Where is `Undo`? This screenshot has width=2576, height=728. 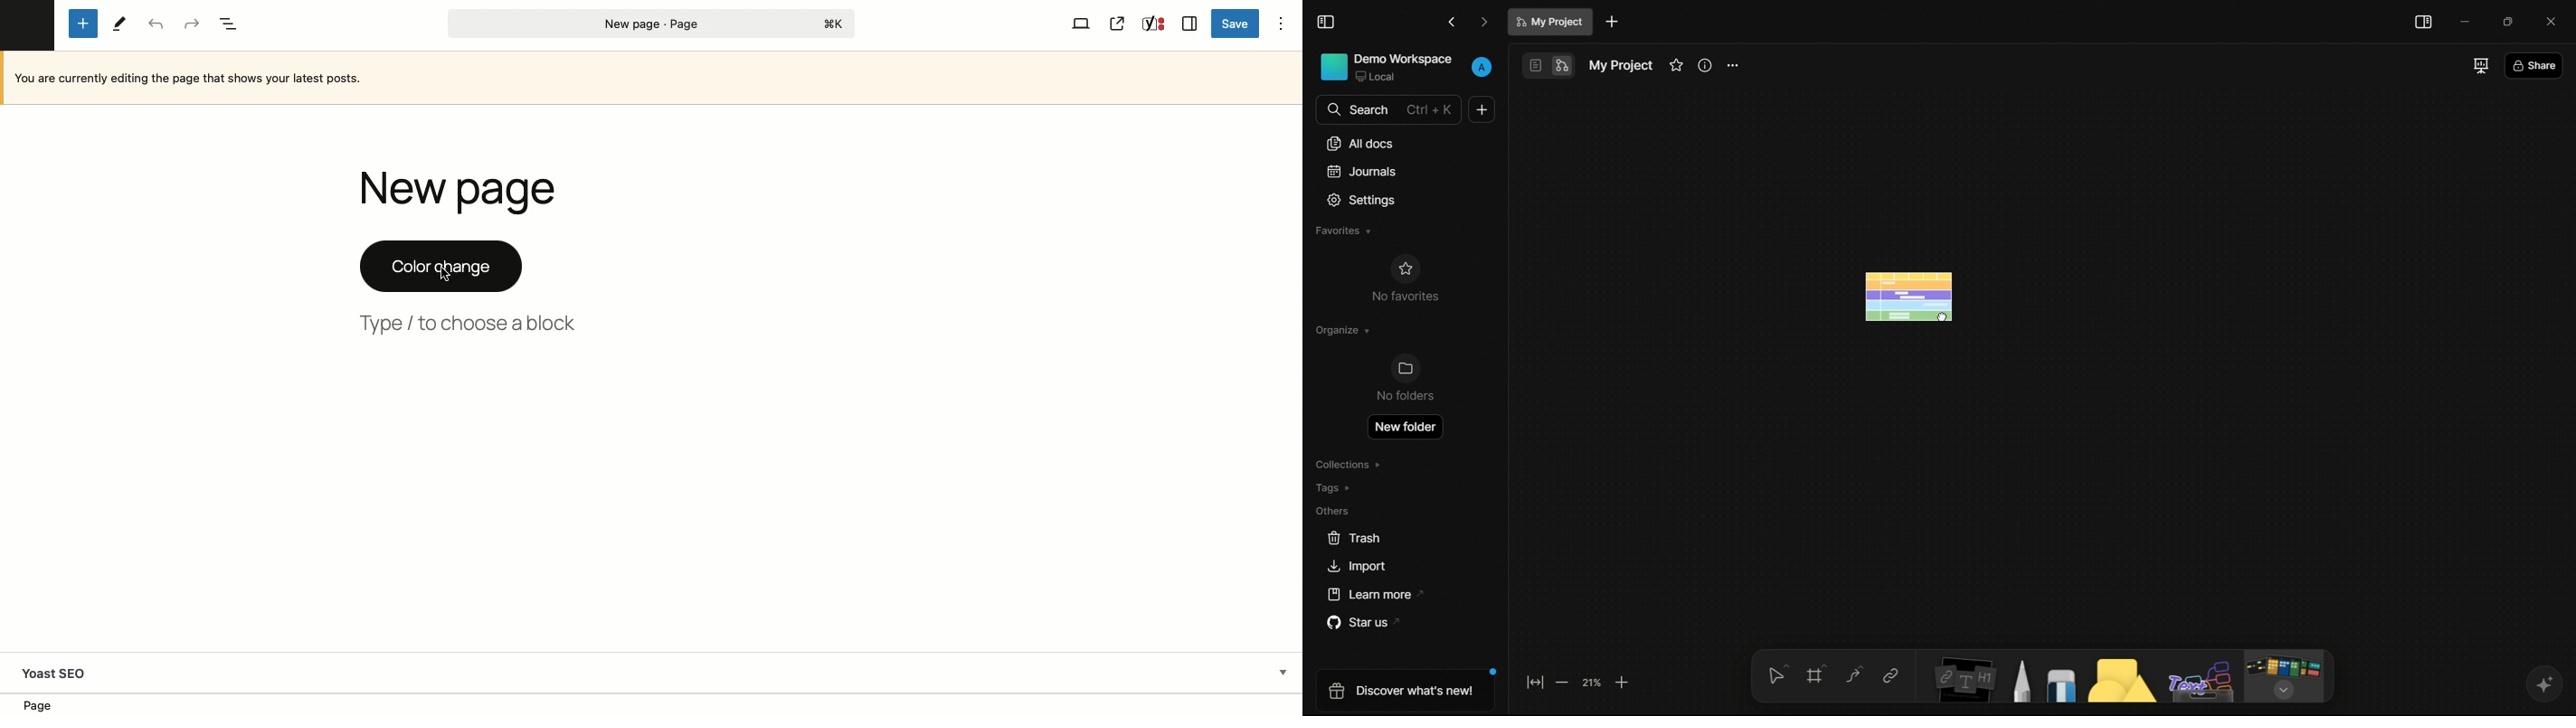
Undo is located at coordinates (156, 25).